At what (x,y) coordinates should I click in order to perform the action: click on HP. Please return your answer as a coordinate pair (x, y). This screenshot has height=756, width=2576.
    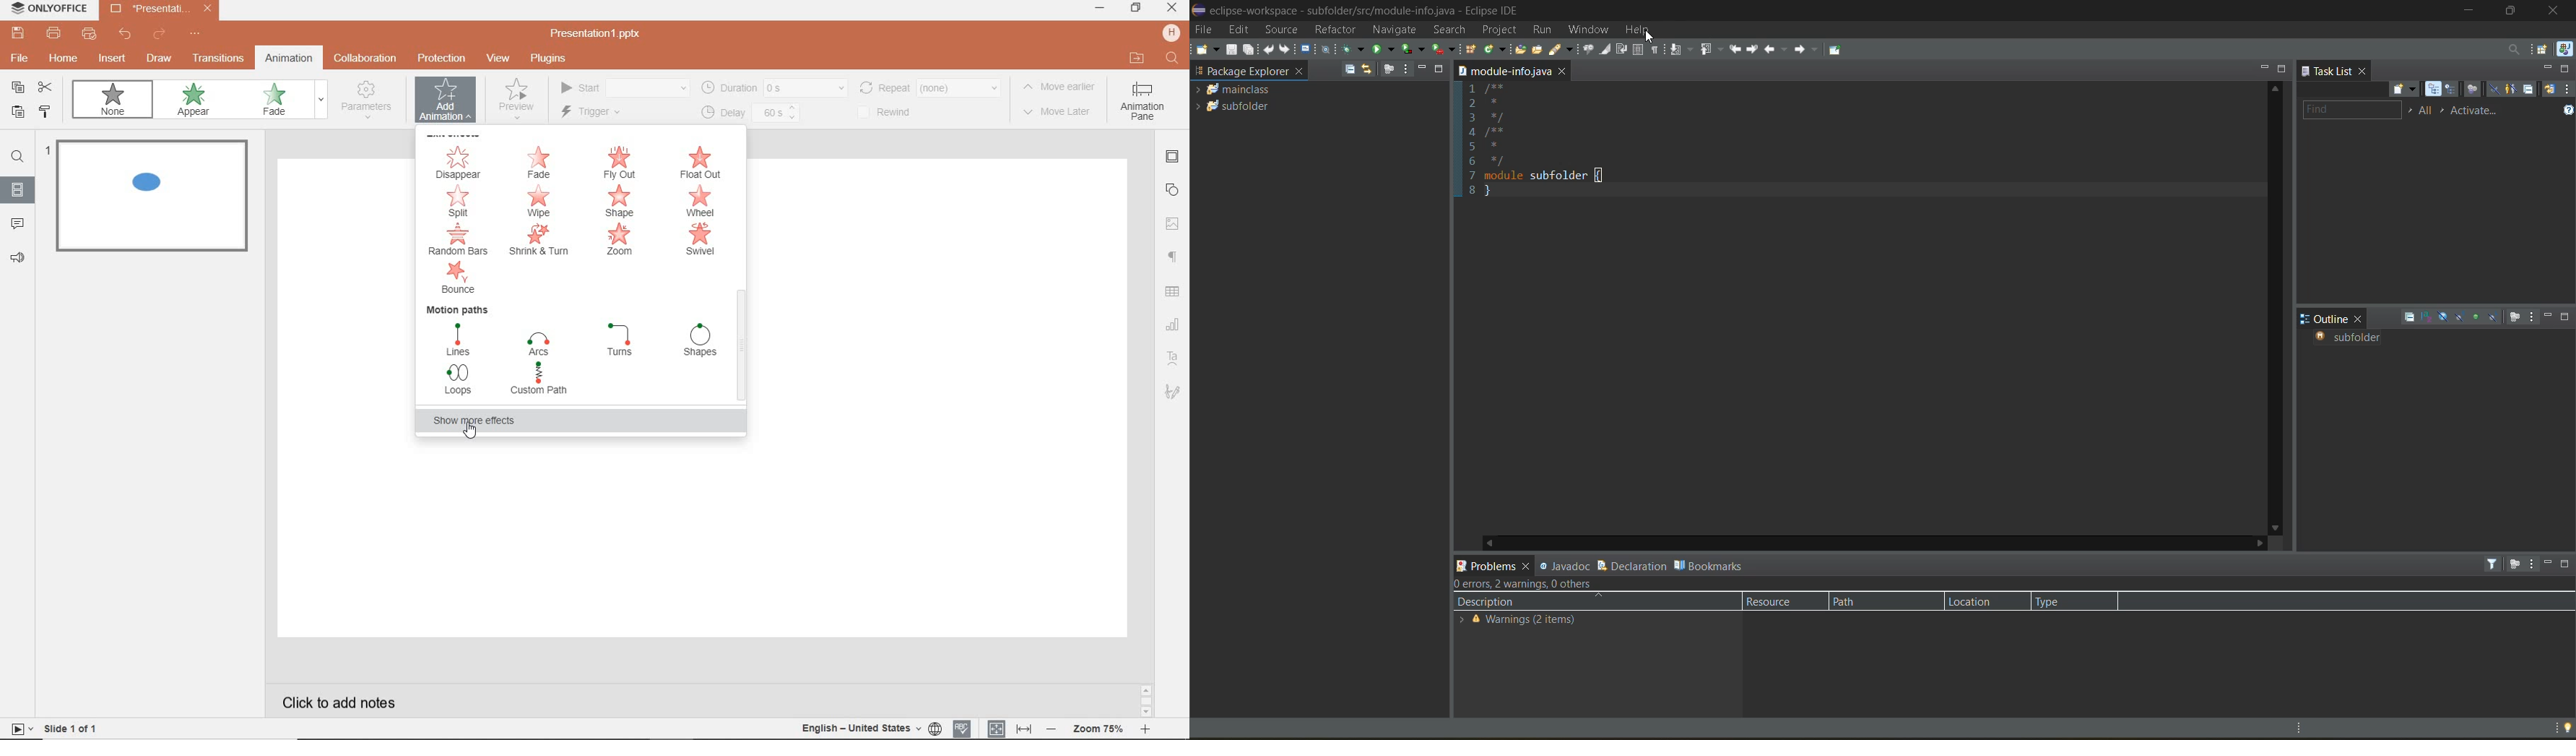
    Looking at the image, I should click on (1172, 34).